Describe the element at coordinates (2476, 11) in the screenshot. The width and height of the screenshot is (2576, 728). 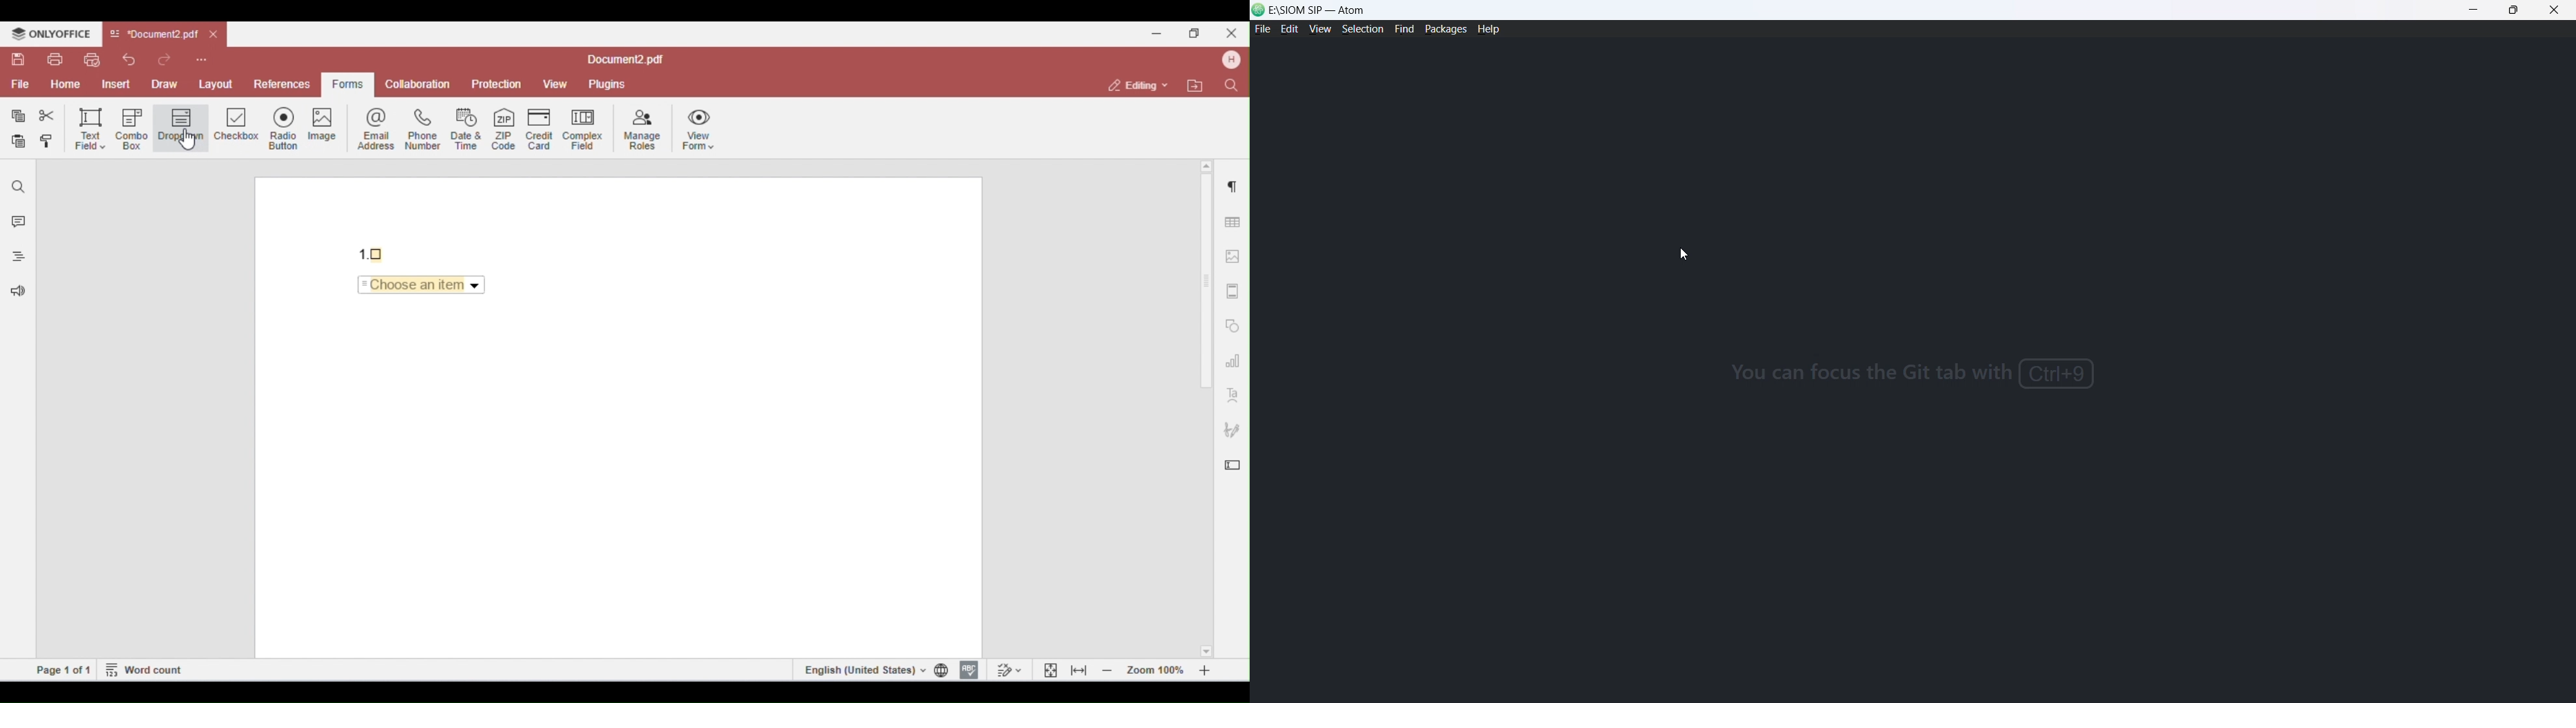
I see `minimize` at that location.